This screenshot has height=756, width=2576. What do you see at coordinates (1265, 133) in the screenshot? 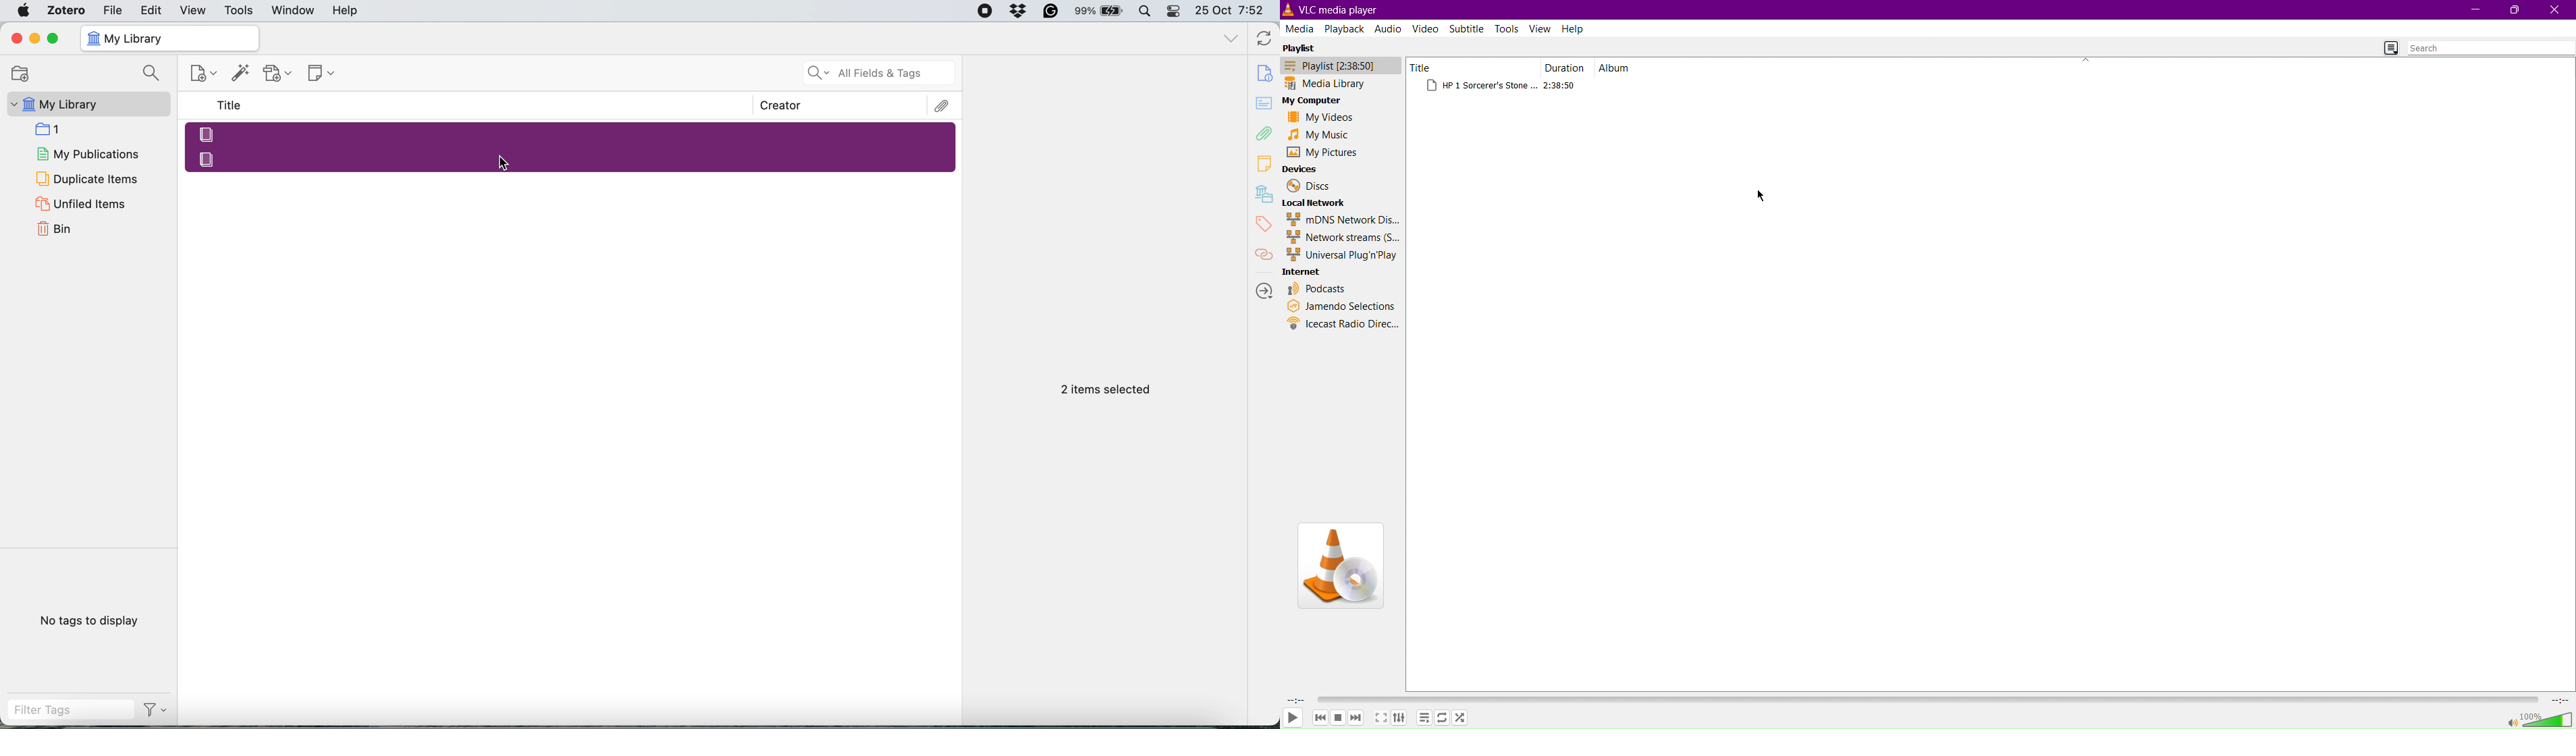
I see `Attachment` at bounding box center [1265, 133].